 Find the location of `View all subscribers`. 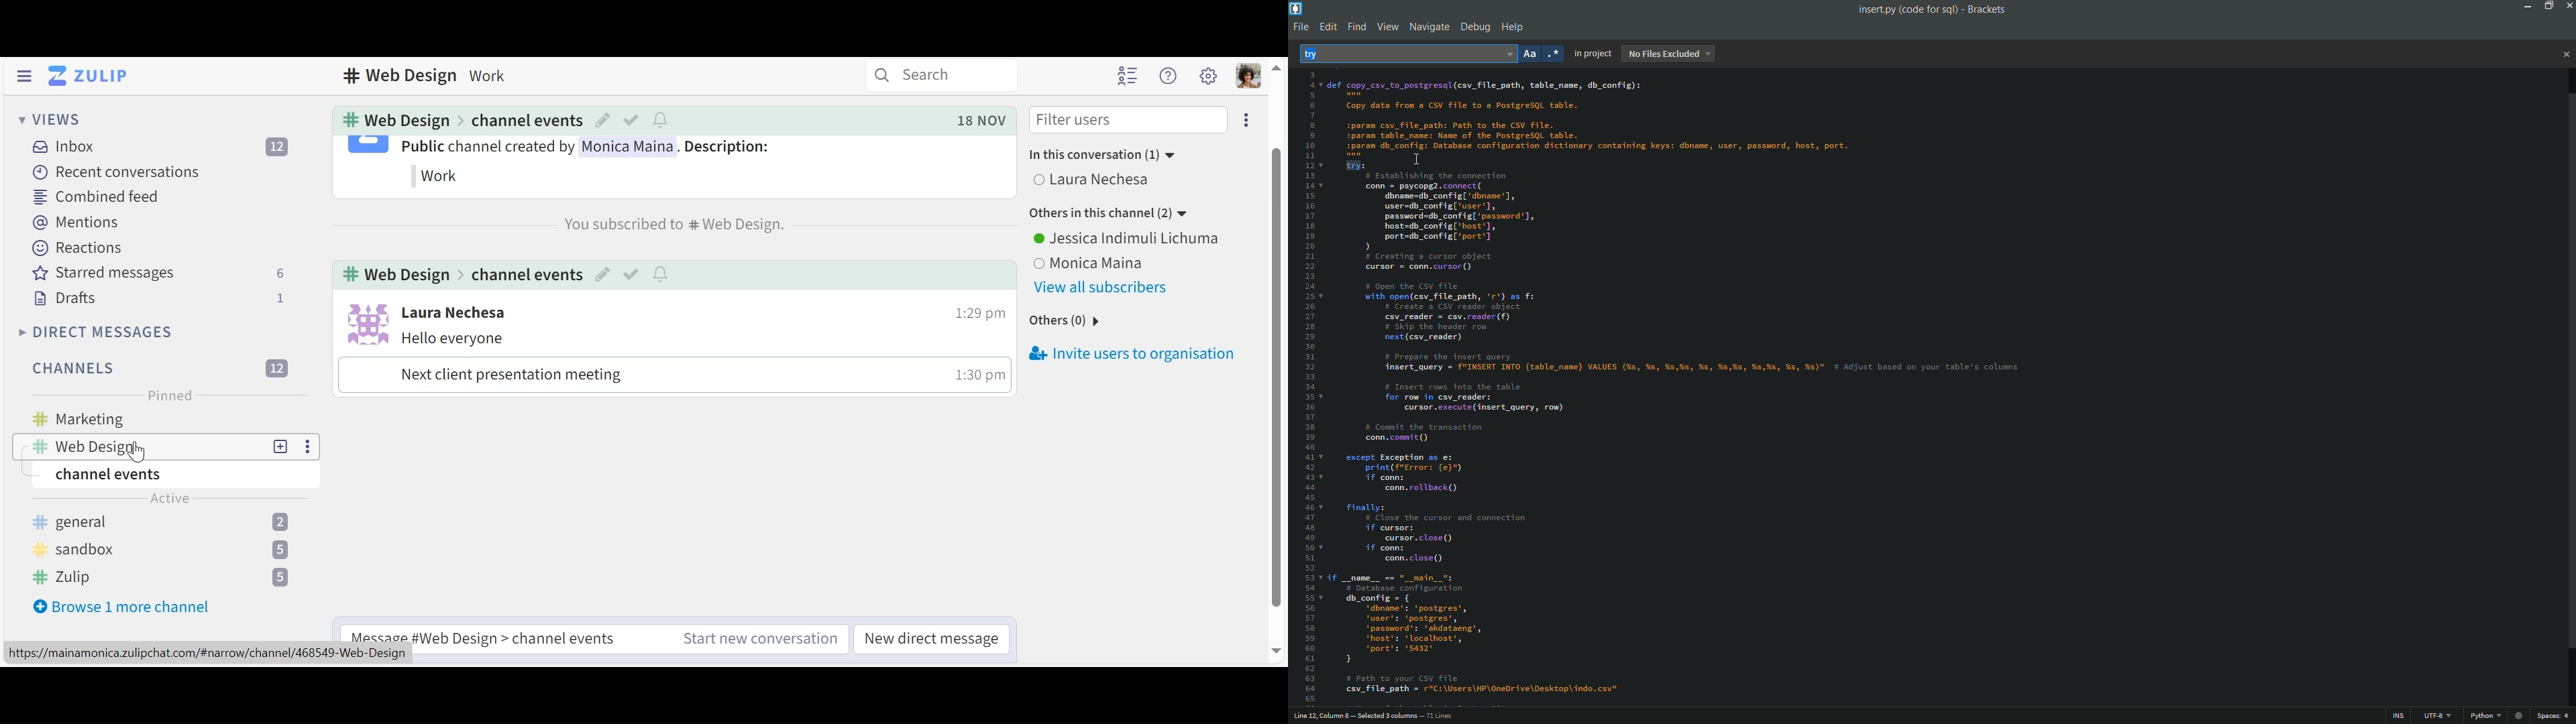

View all subscribers is located at coordinates (1104, 289).